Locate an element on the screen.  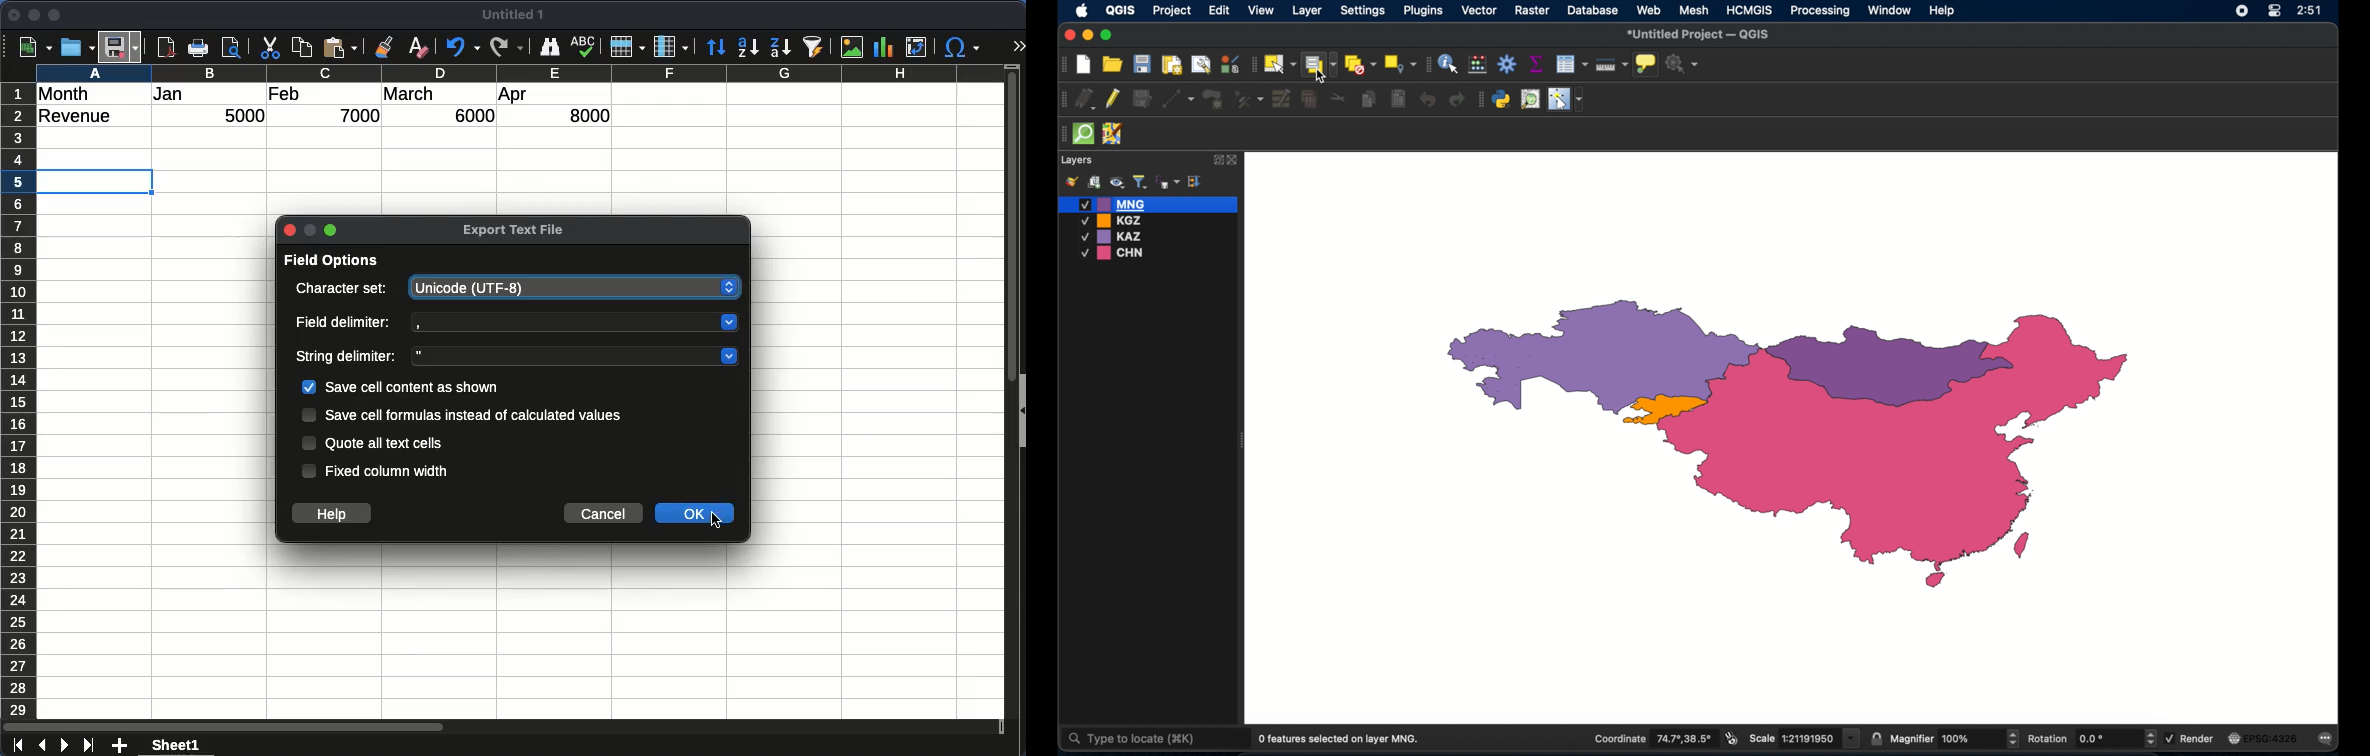
delete selected  is located at coordinates (1311, 100).